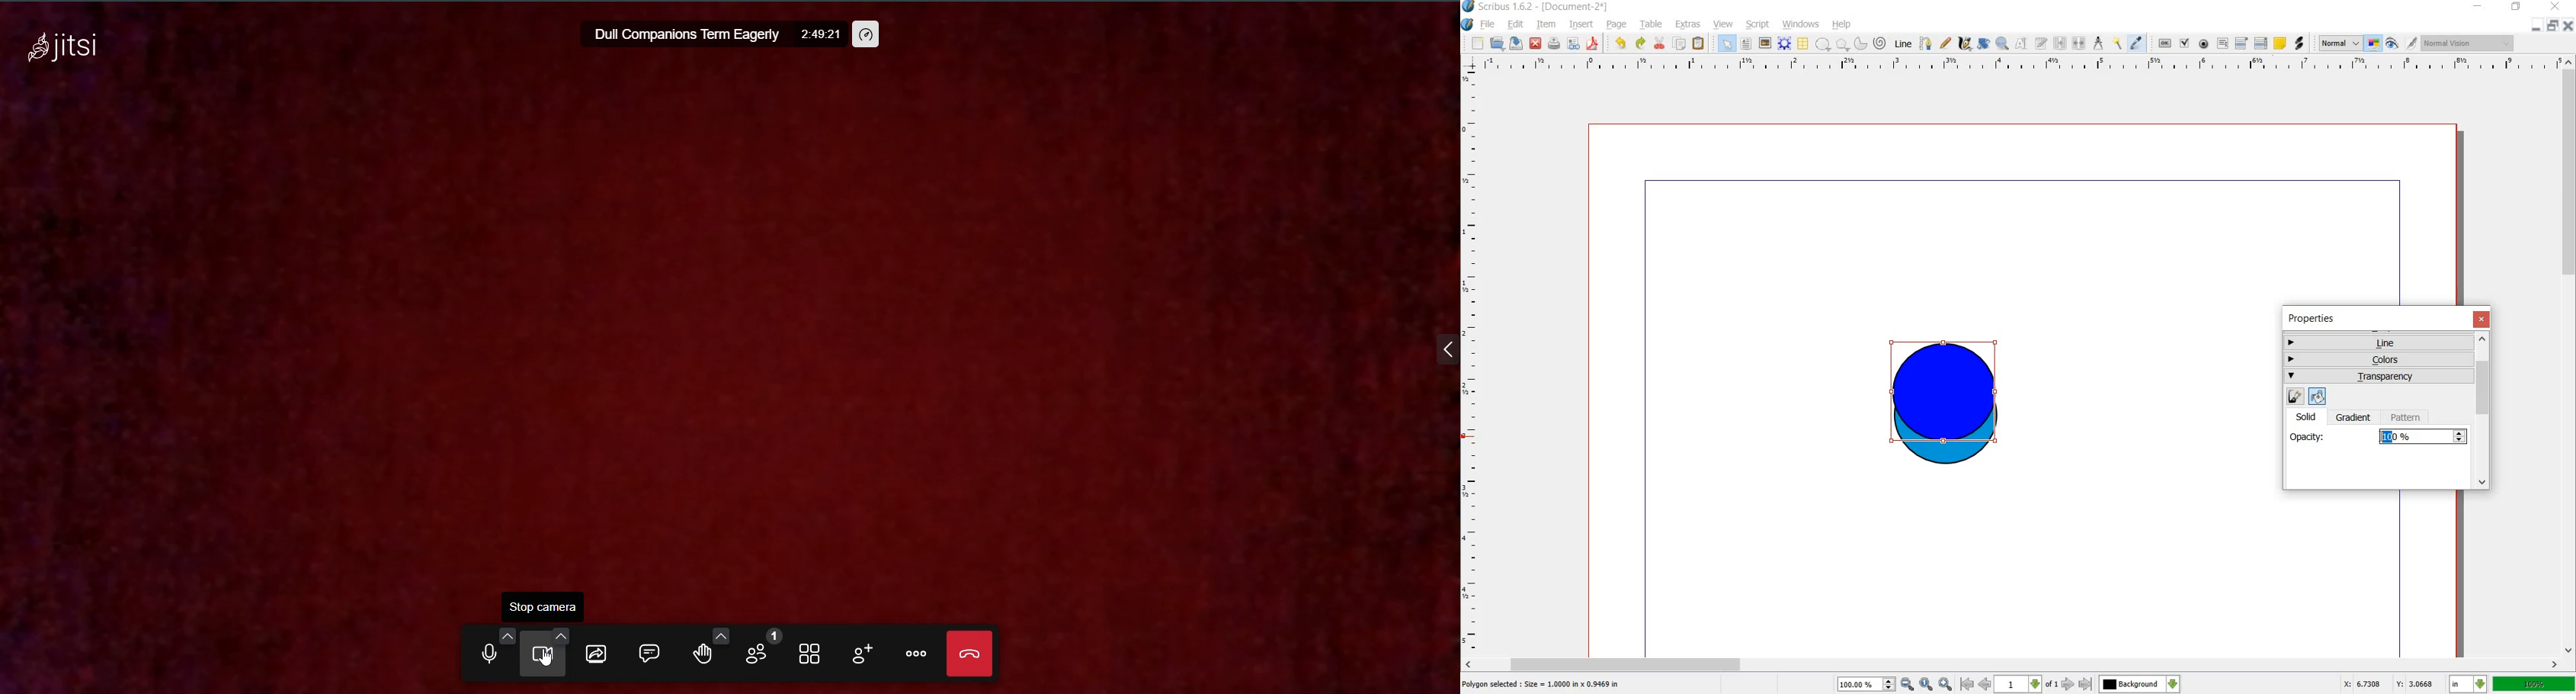 This screenshot has width=2576, height=700. What do you see at coordinates (1758, 25) in the screenshot?
I see `script` at bounding box center [1758, 25].